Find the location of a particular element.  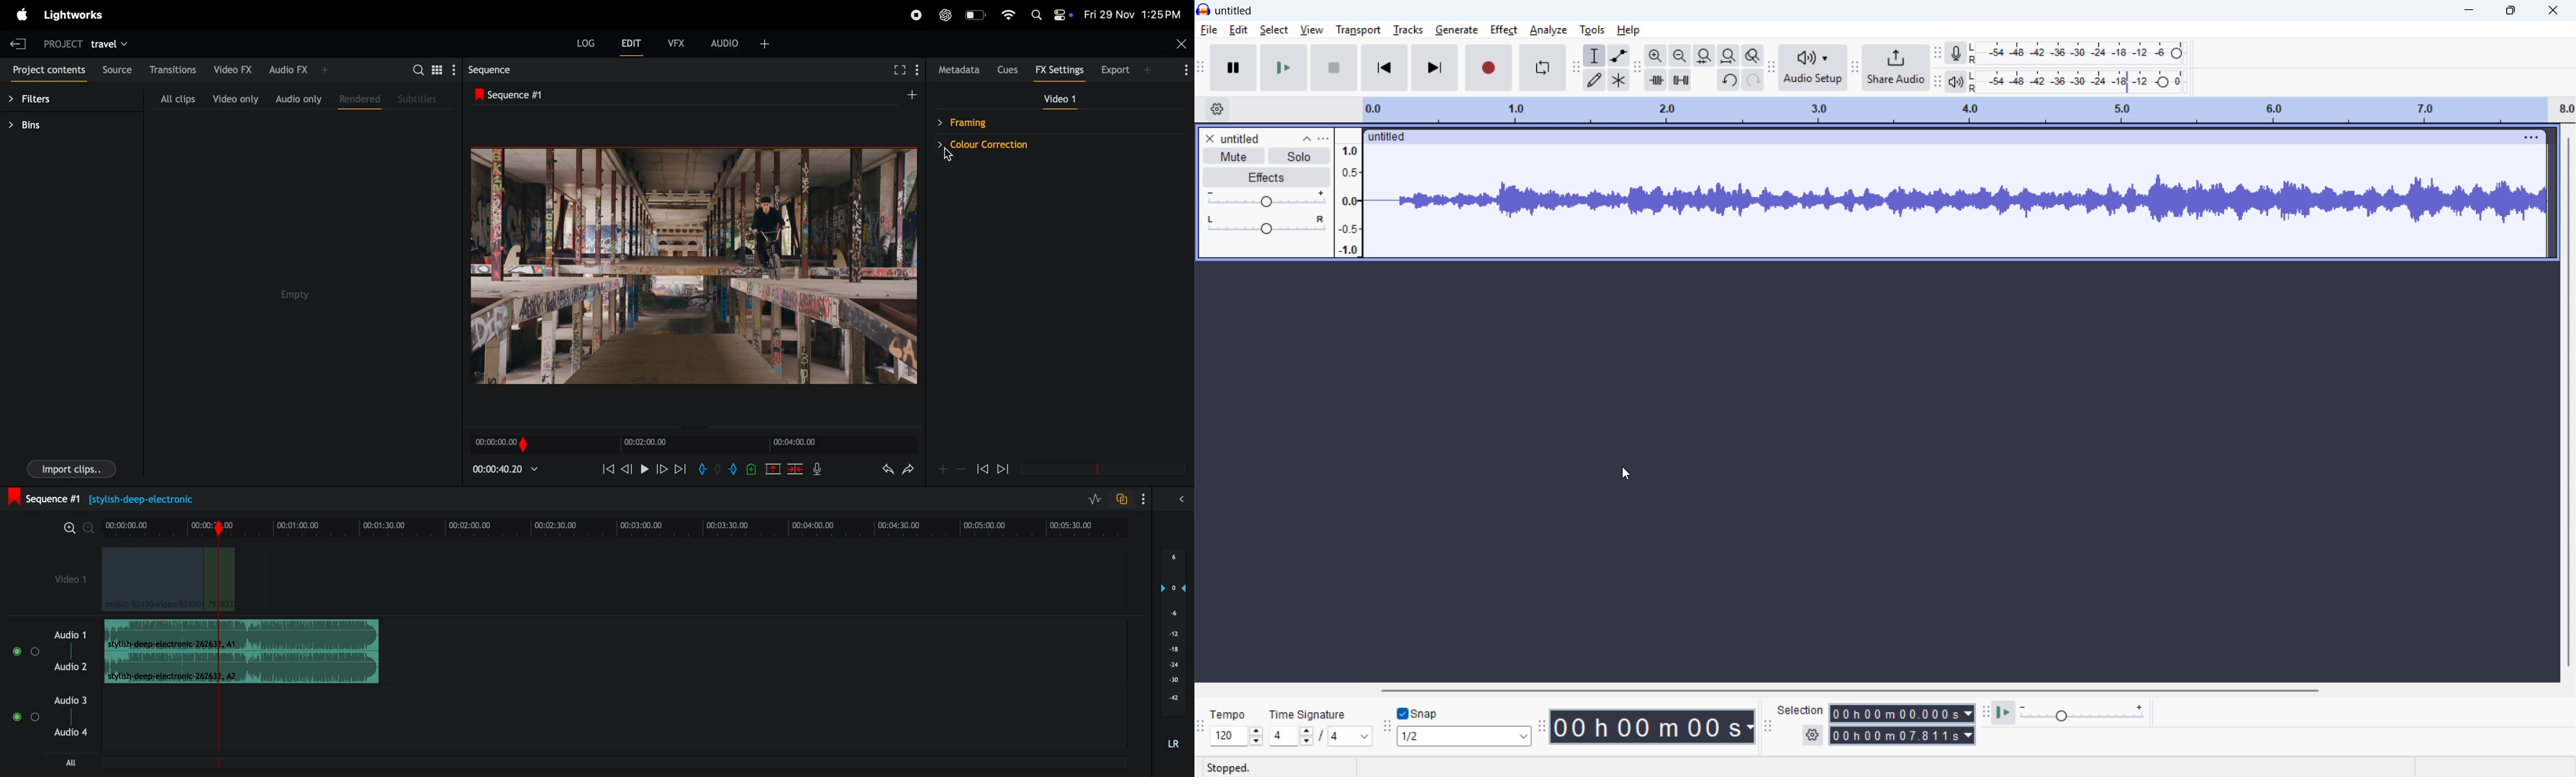

selection toolbar is located at coordinates (1769, 725).